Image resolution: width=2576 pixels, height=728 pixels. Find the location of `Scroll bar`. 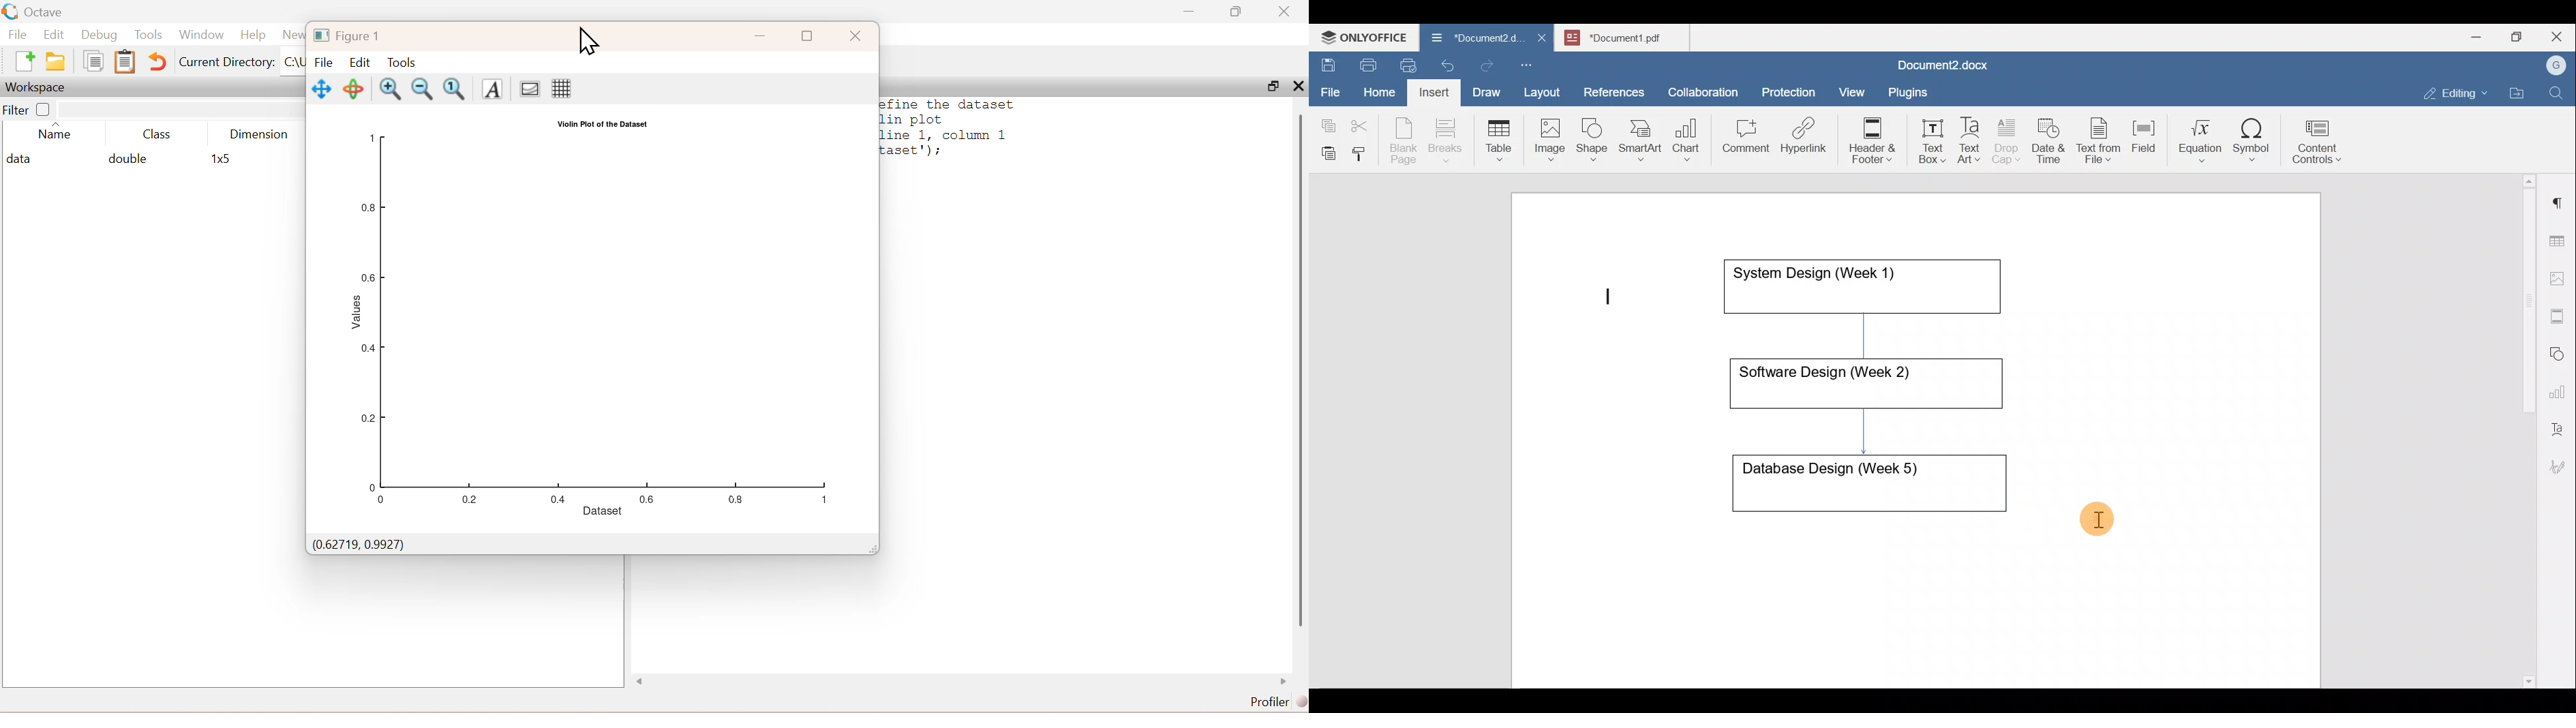

Scroll bar is located at coordinates (2524, 428).